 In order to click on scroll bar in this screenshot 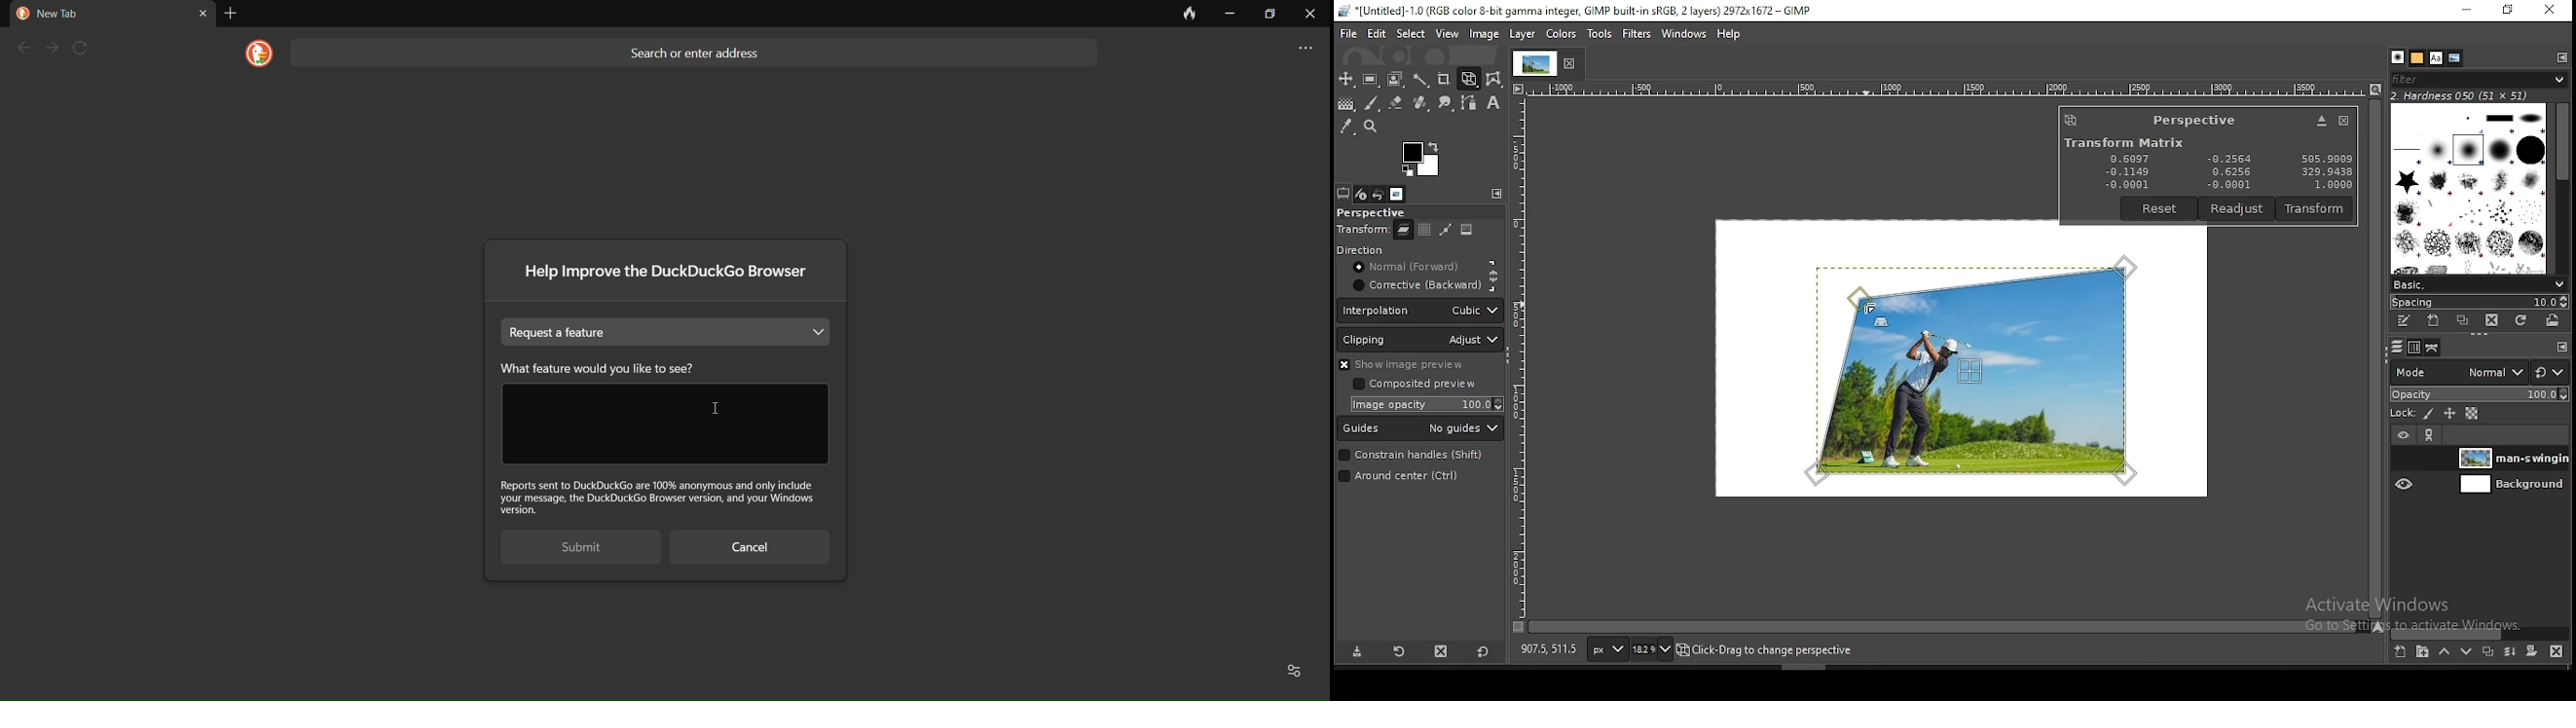, I will do `click(1943, 629)`.